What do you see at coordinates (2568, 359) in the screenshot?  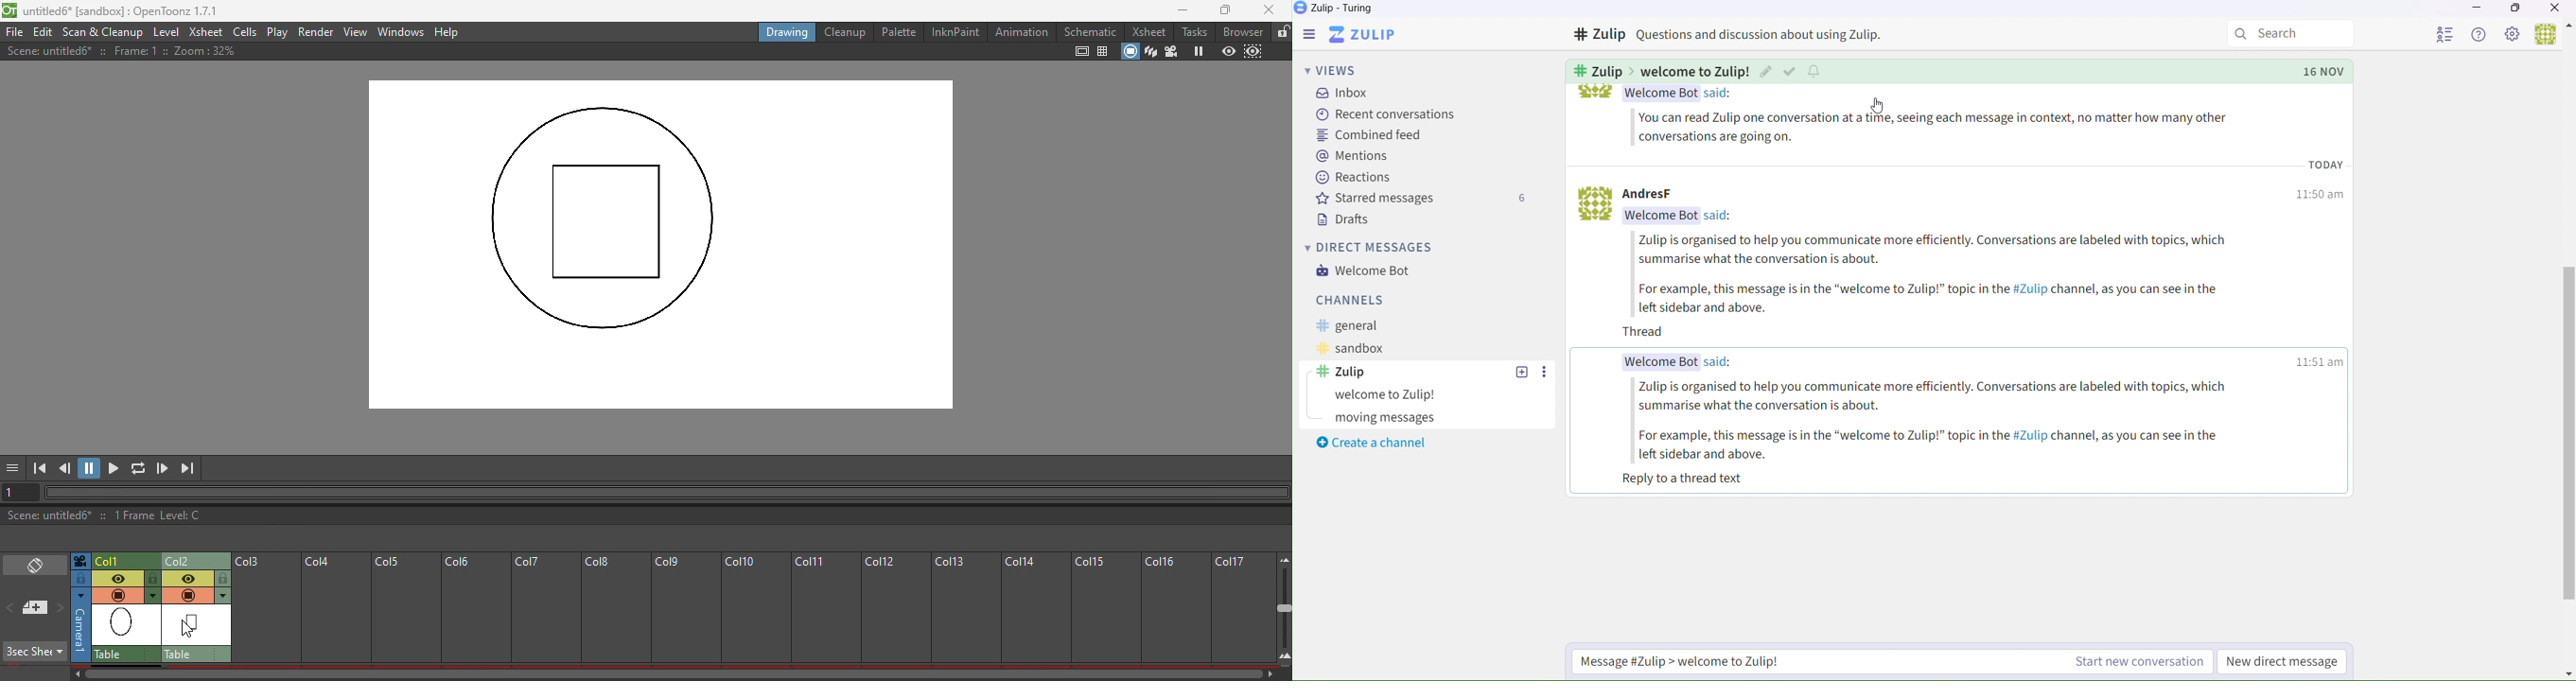 I see `horizontal scroll bar` at bounding box center [2568, 359].